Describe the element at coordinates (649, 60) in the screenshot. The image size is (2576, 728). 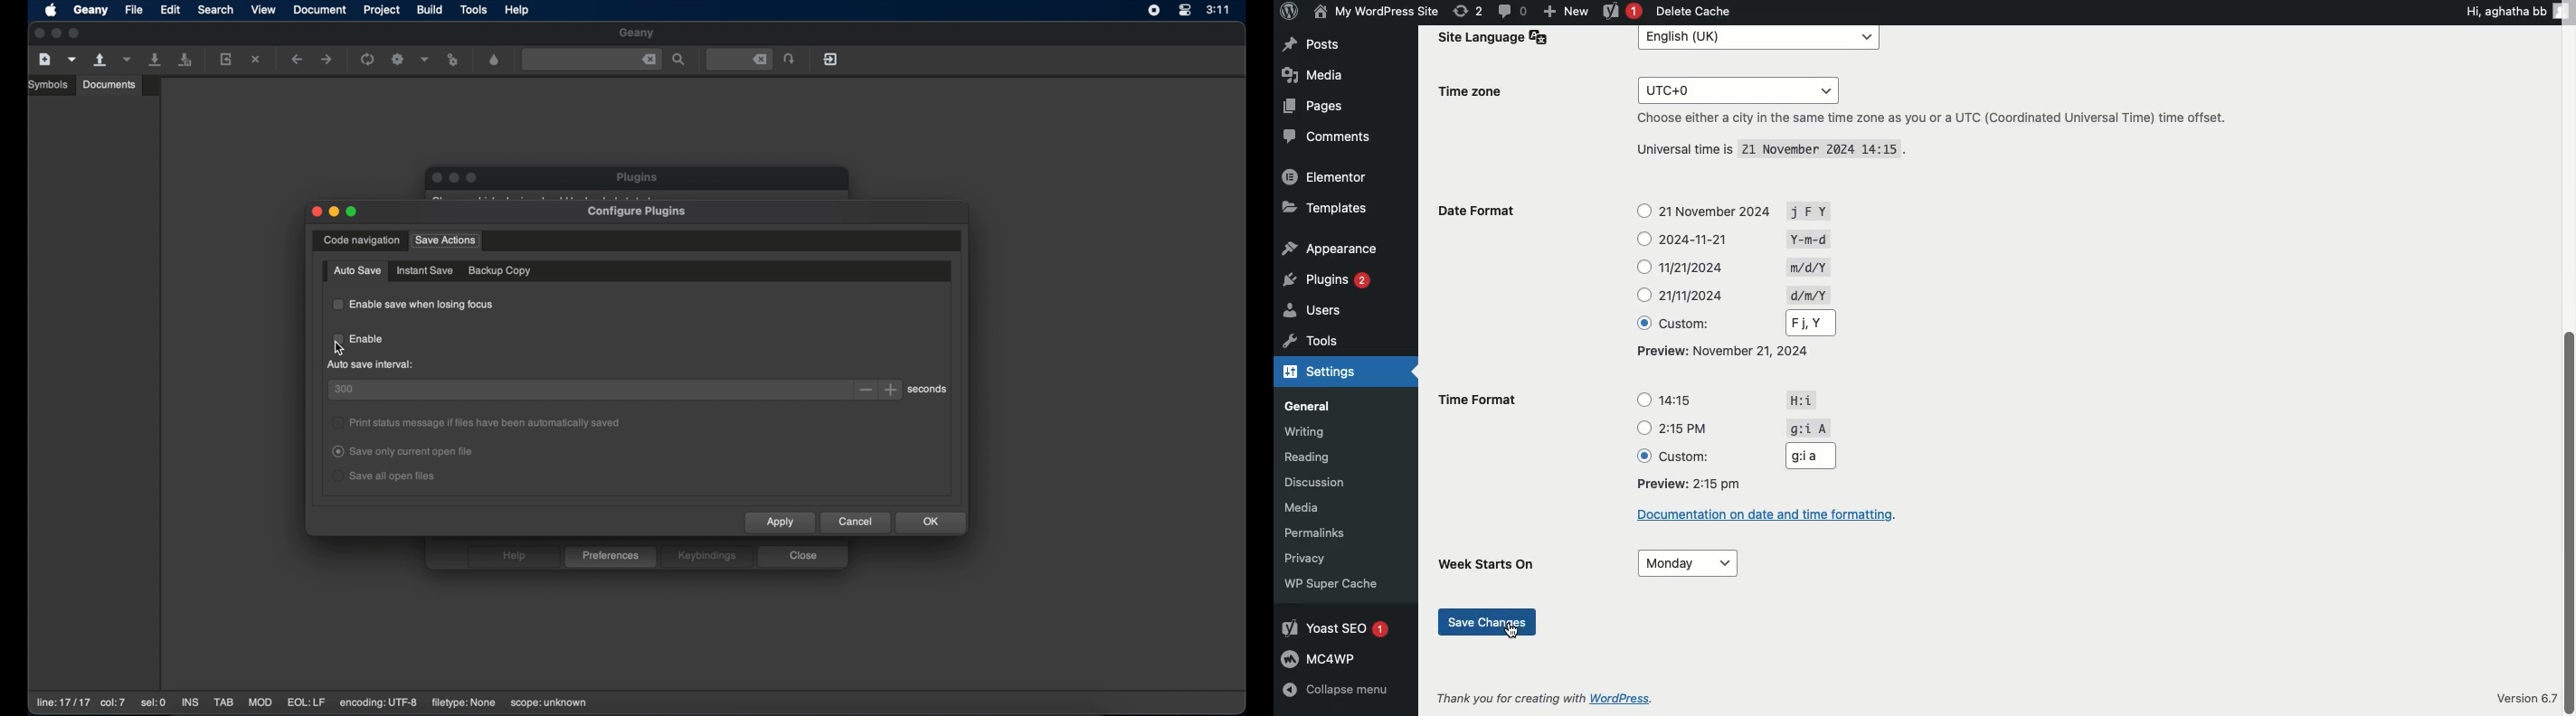
I see `close` at that location.